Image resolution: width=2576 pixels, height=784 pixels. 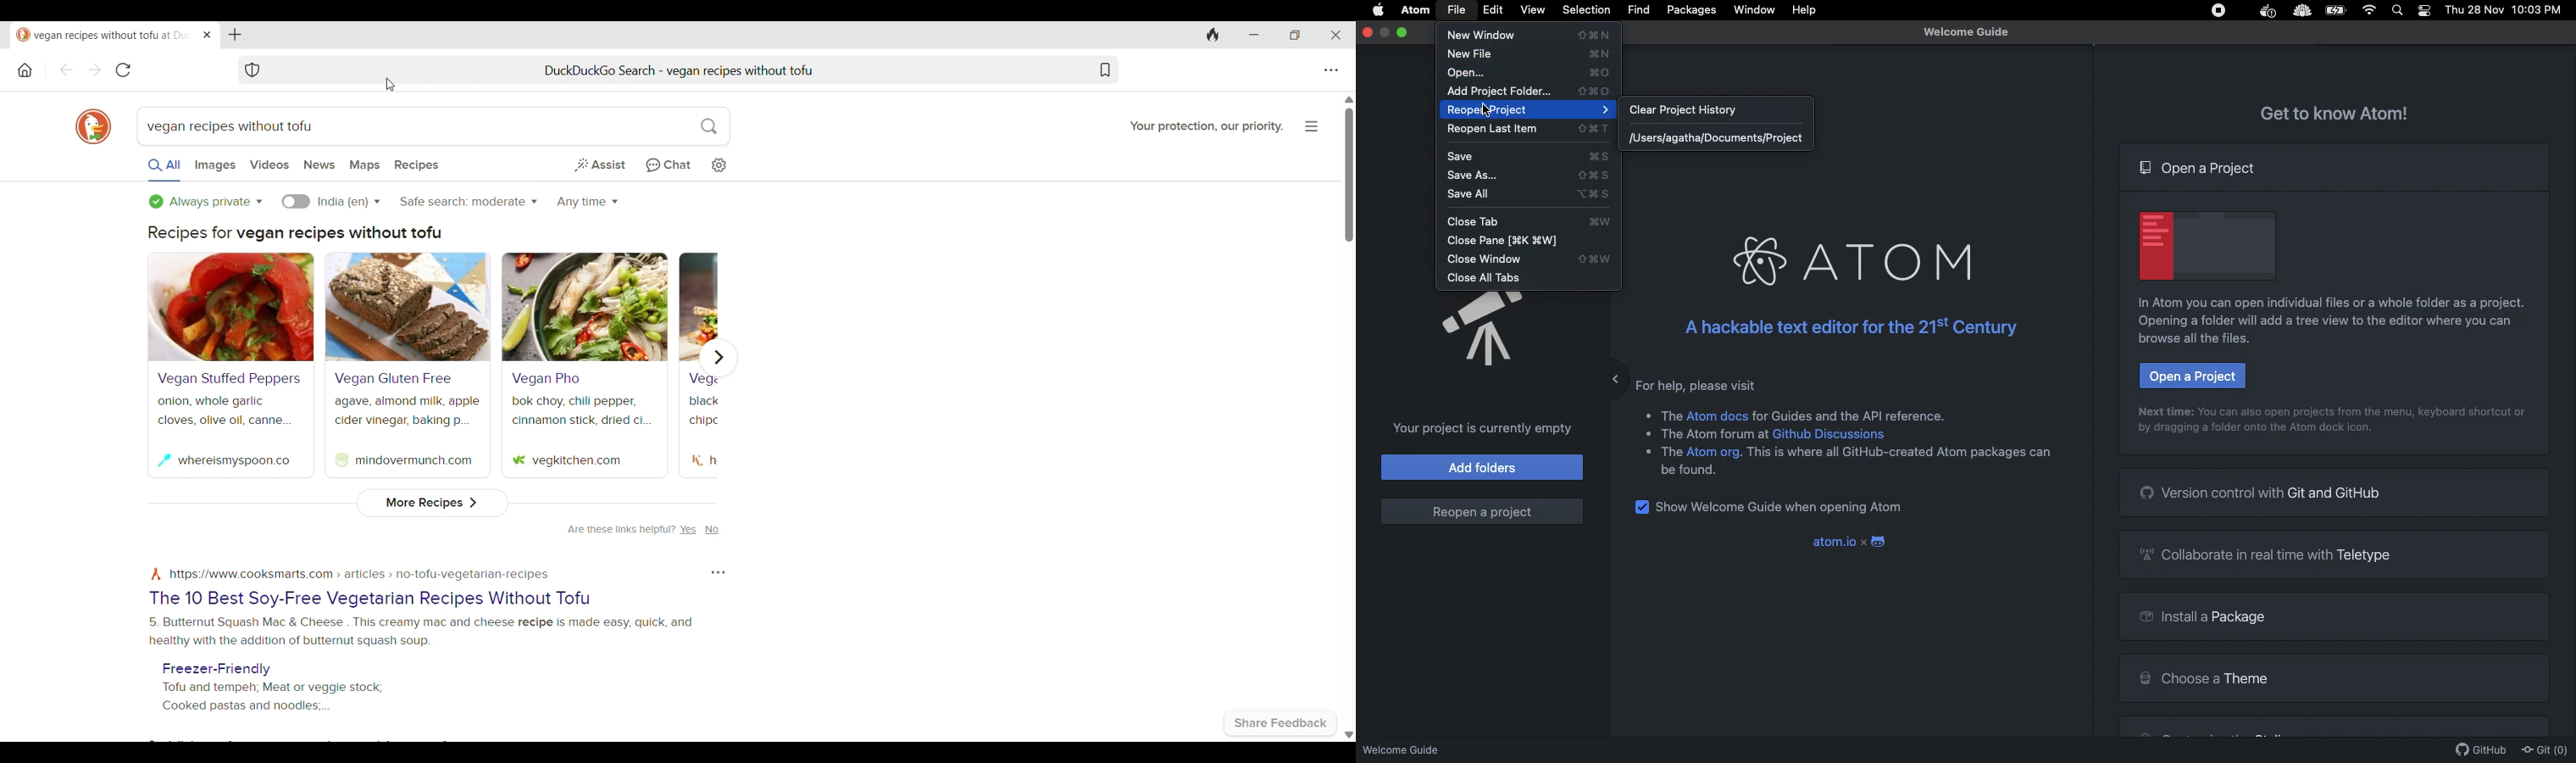 I want to click on Docker, so click(x=2266, y=12).